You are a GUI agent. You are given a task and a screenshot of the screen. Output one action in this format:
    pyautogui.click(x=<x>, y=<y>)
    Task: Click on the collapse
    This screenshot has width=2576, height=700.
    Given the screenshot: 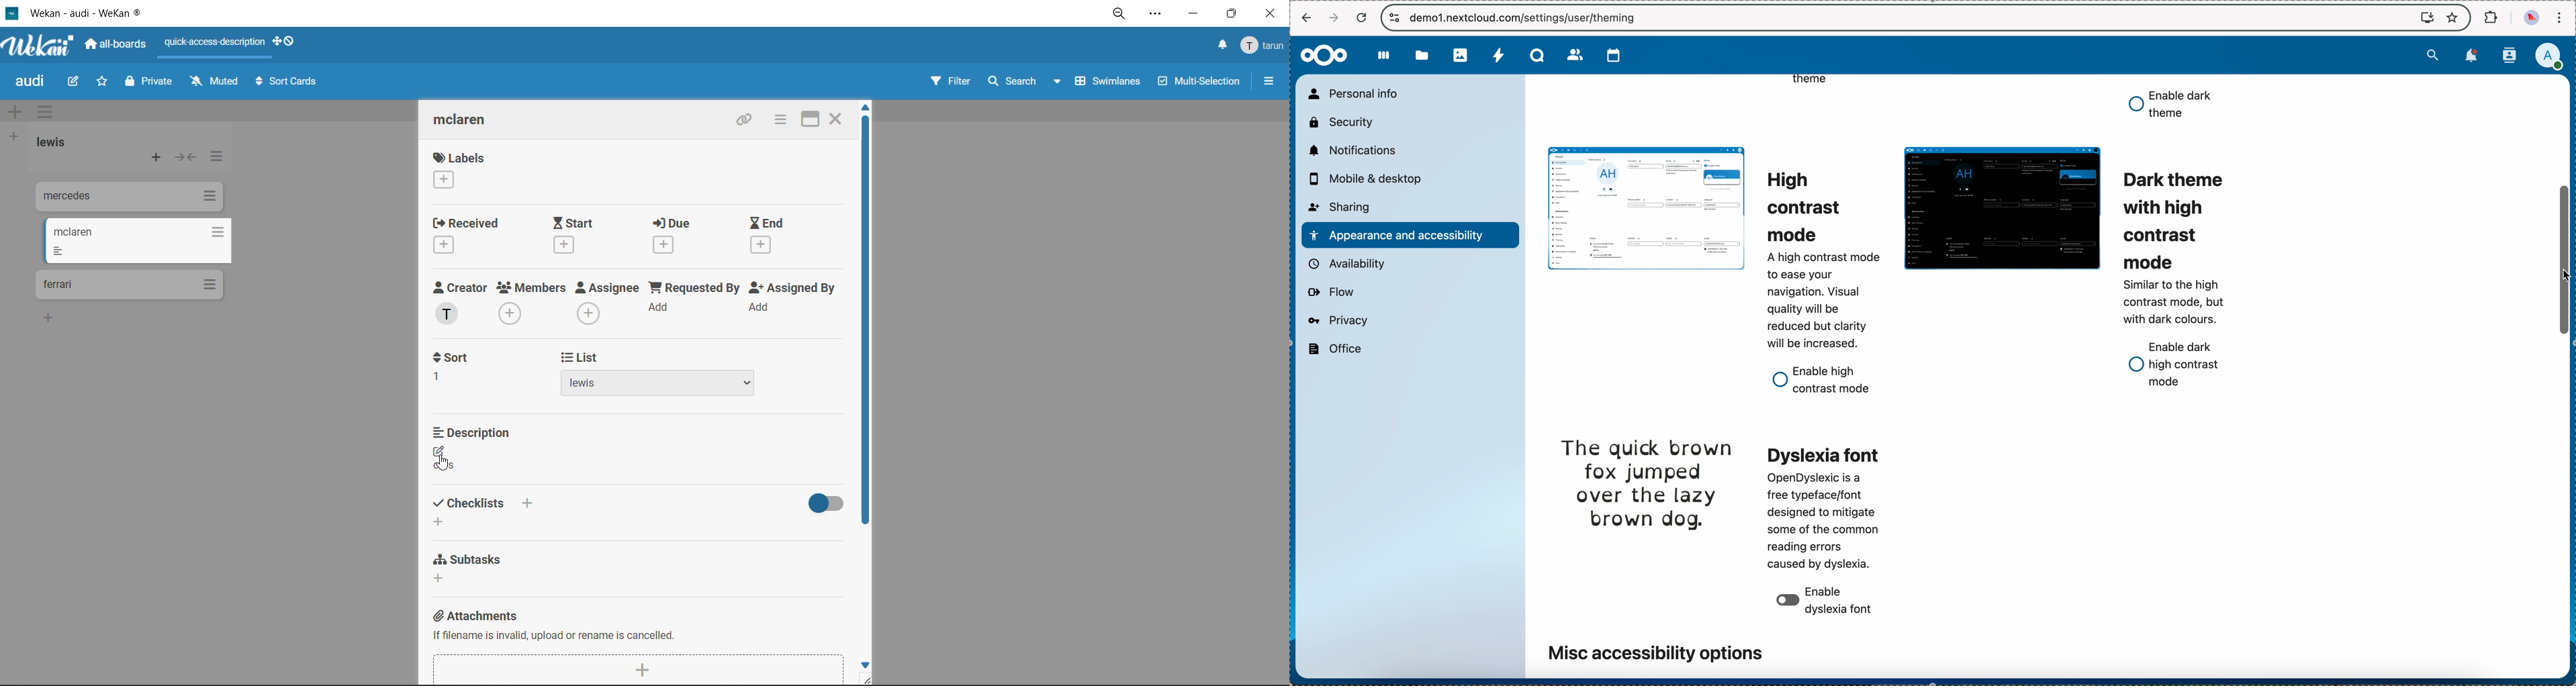 What is the action you would take?
    pyautogui.click(x=185, y=157)
    